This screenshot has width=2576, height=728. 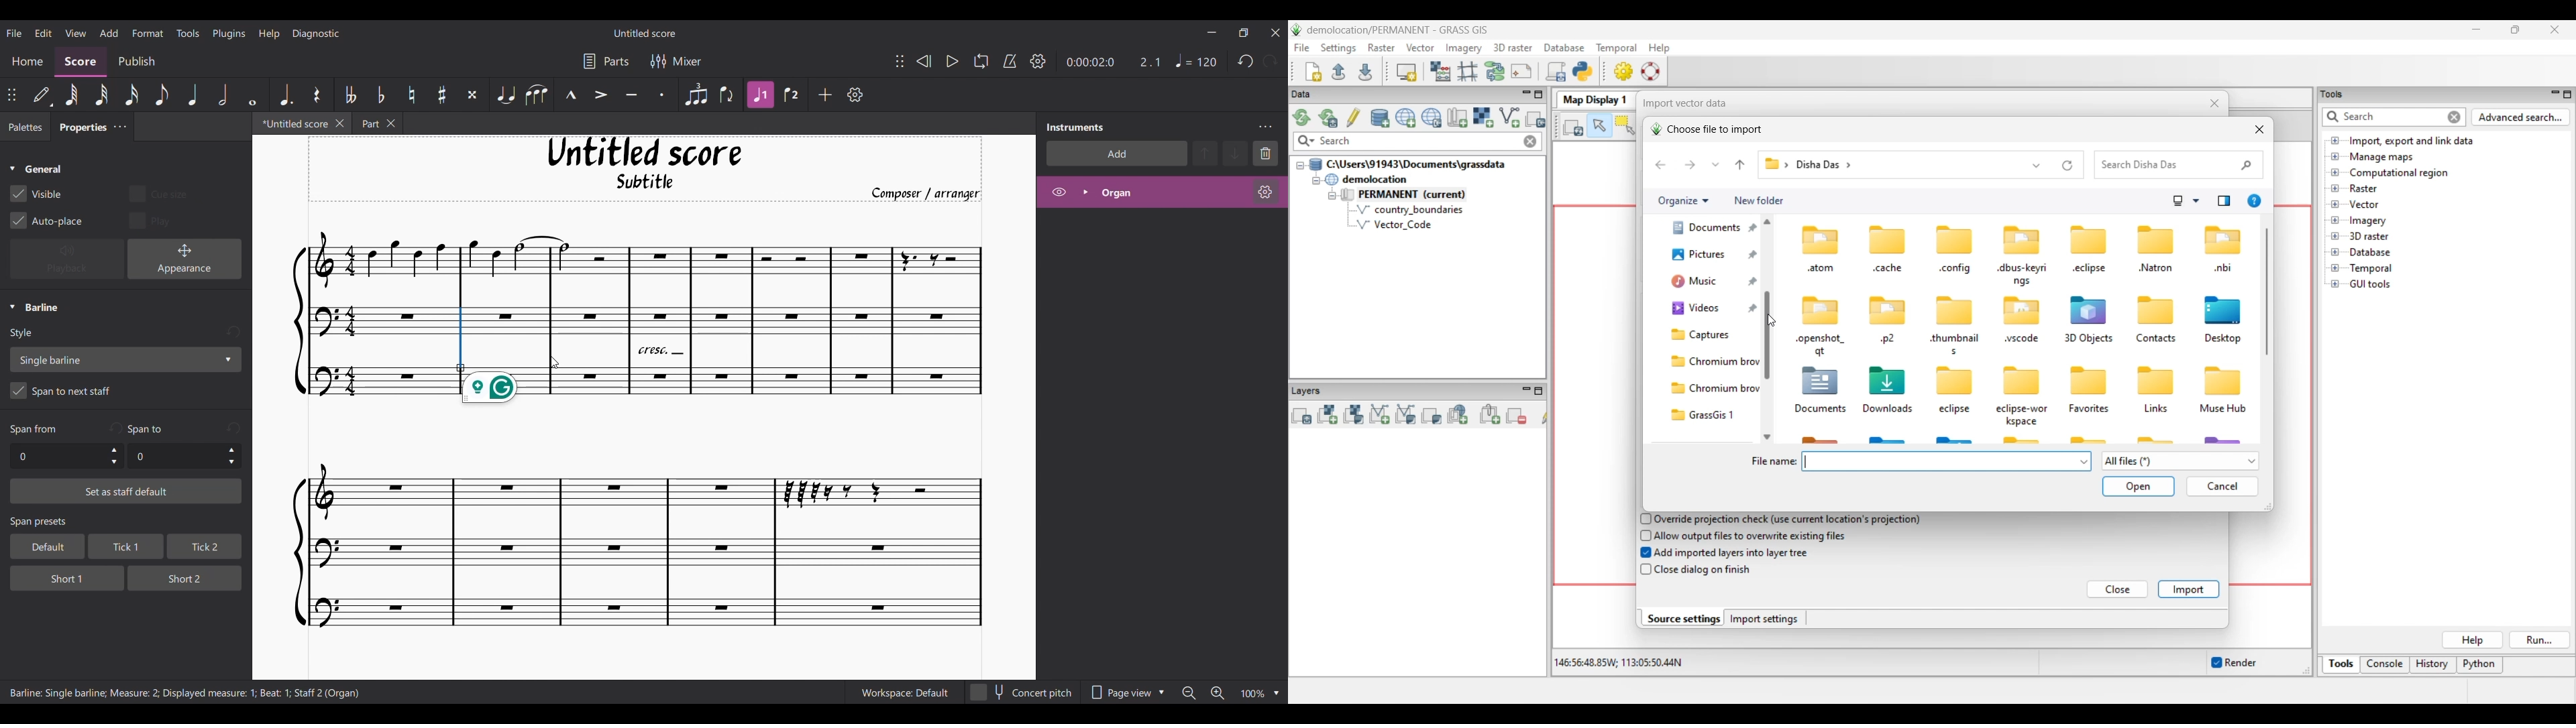 What do you see at coordinates (1171, 192) in the screenshot?
I see `Organ` at bounding box center [1171, 192].